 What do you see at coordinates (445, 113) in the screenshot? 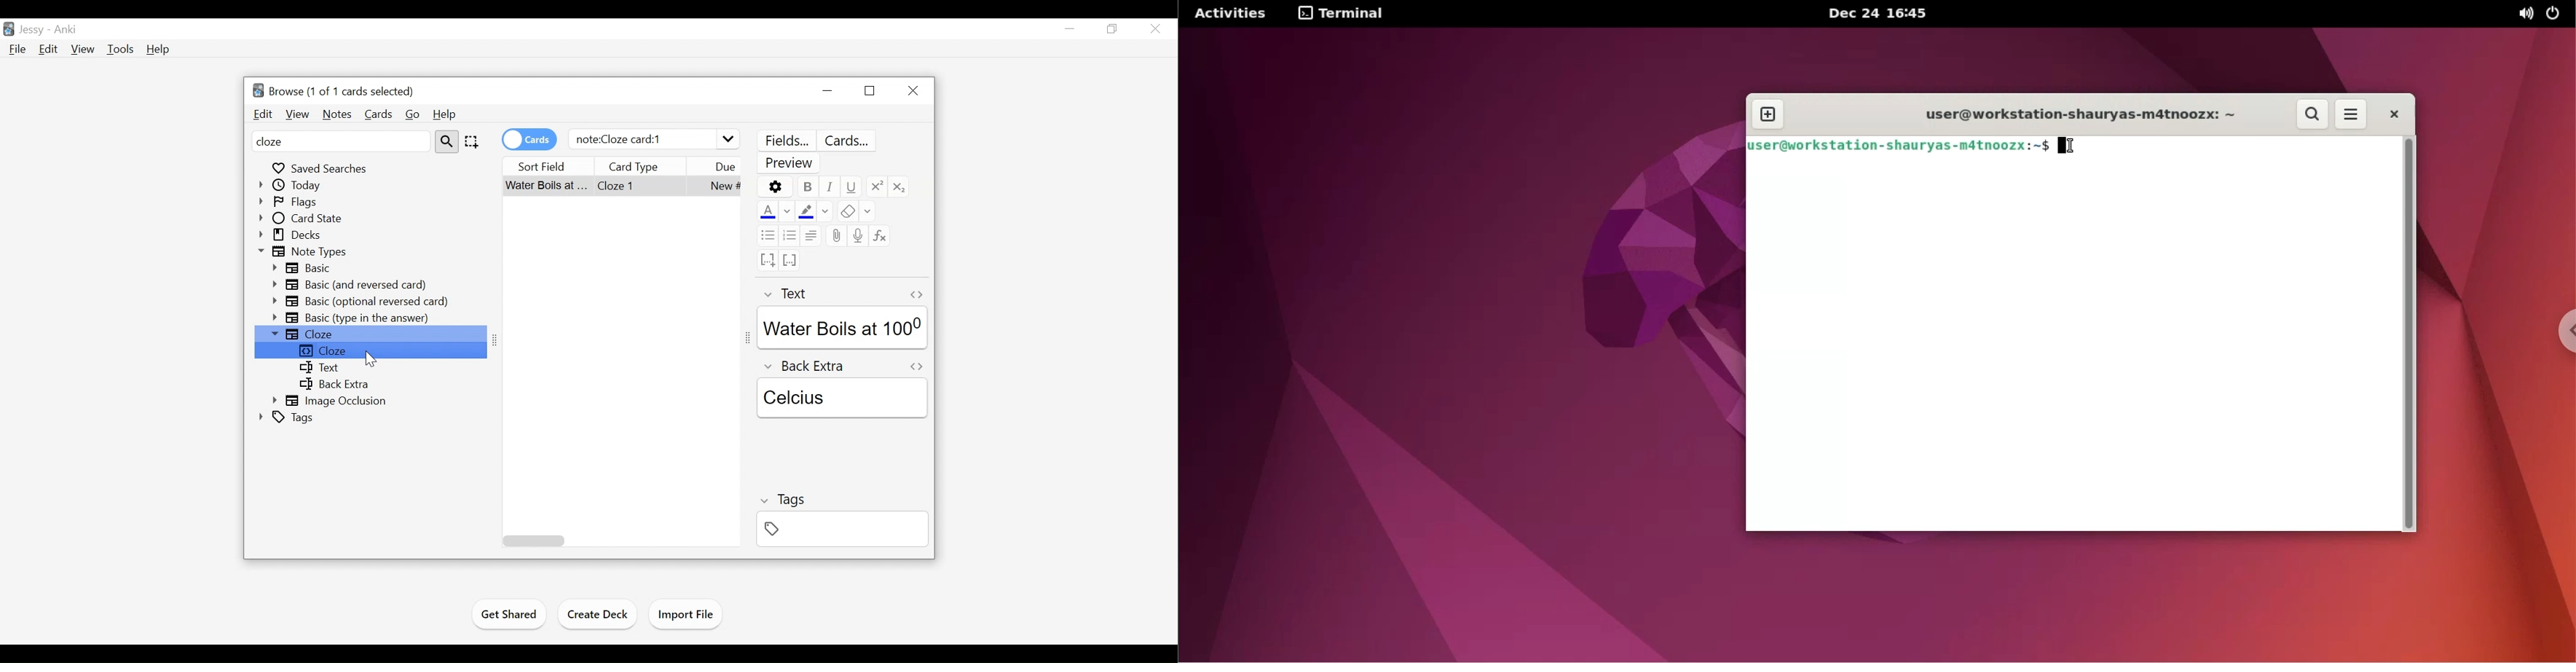
I see `Help` at bounding box center [445, 113].